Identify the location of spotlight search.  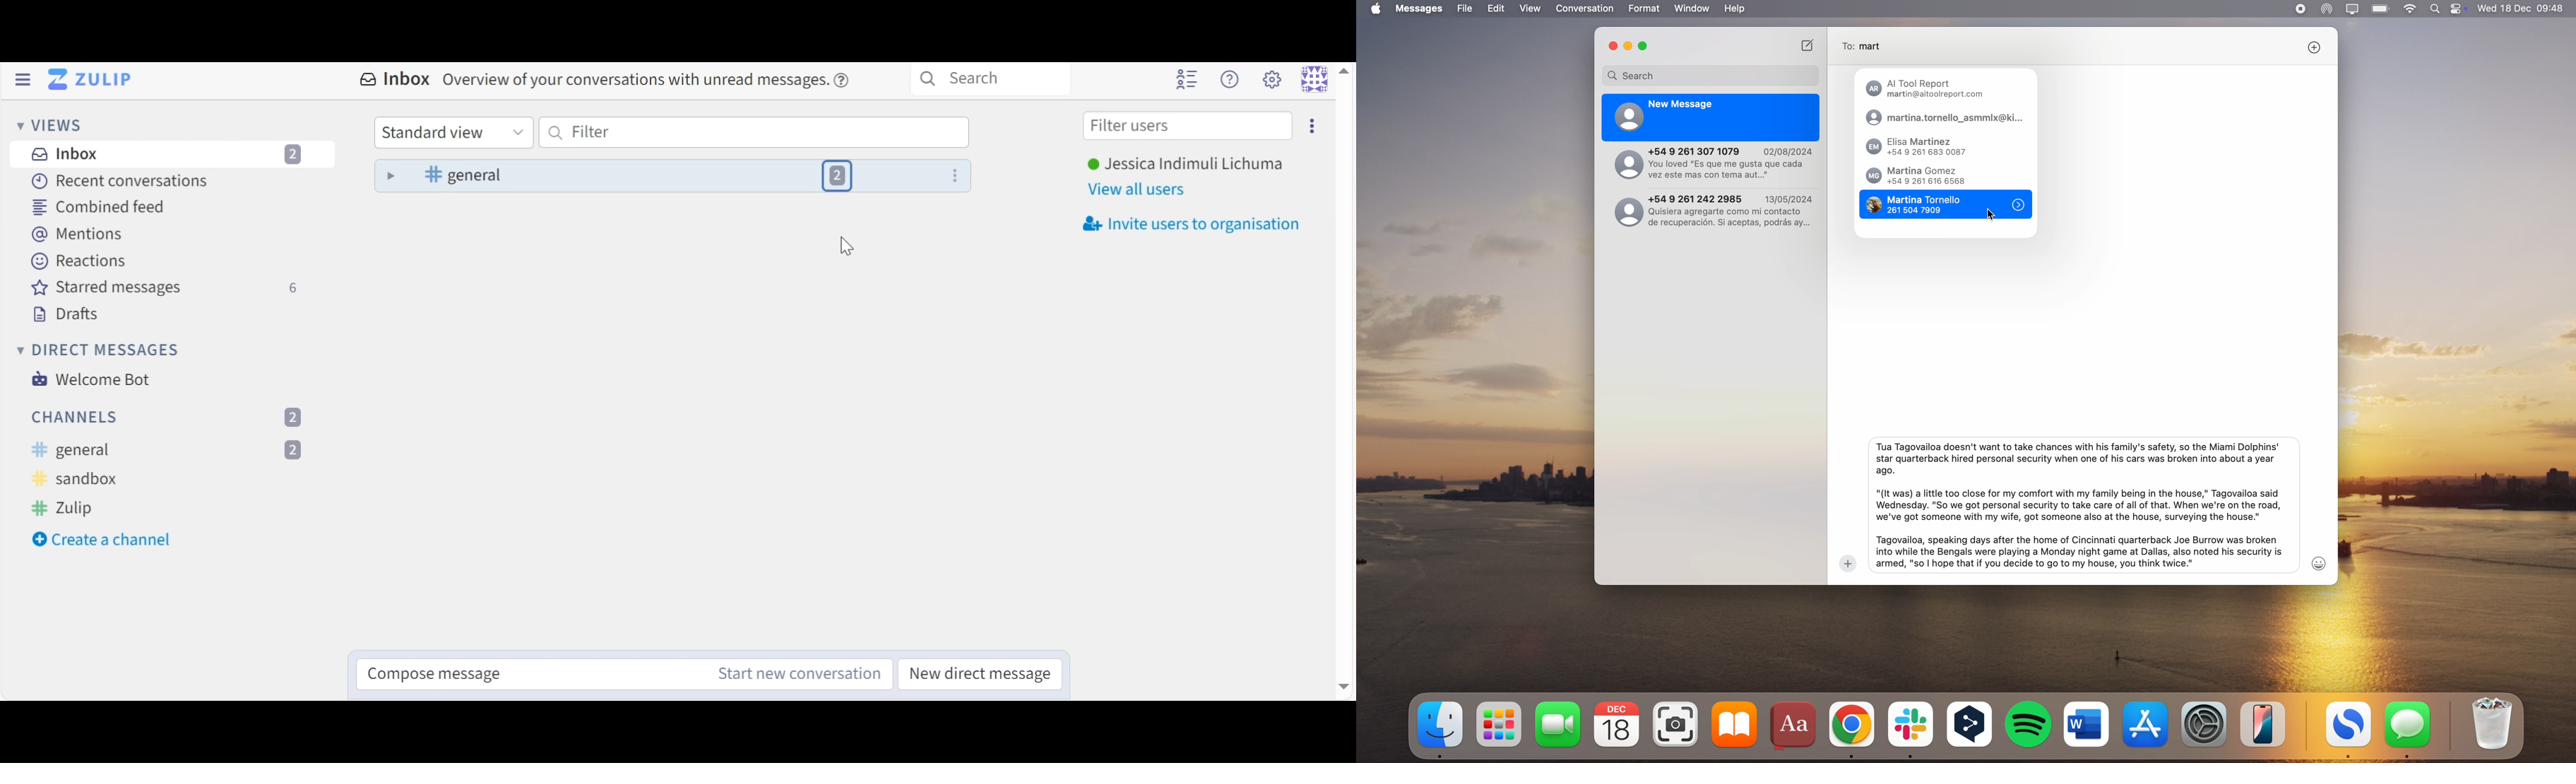
(2438, 9).